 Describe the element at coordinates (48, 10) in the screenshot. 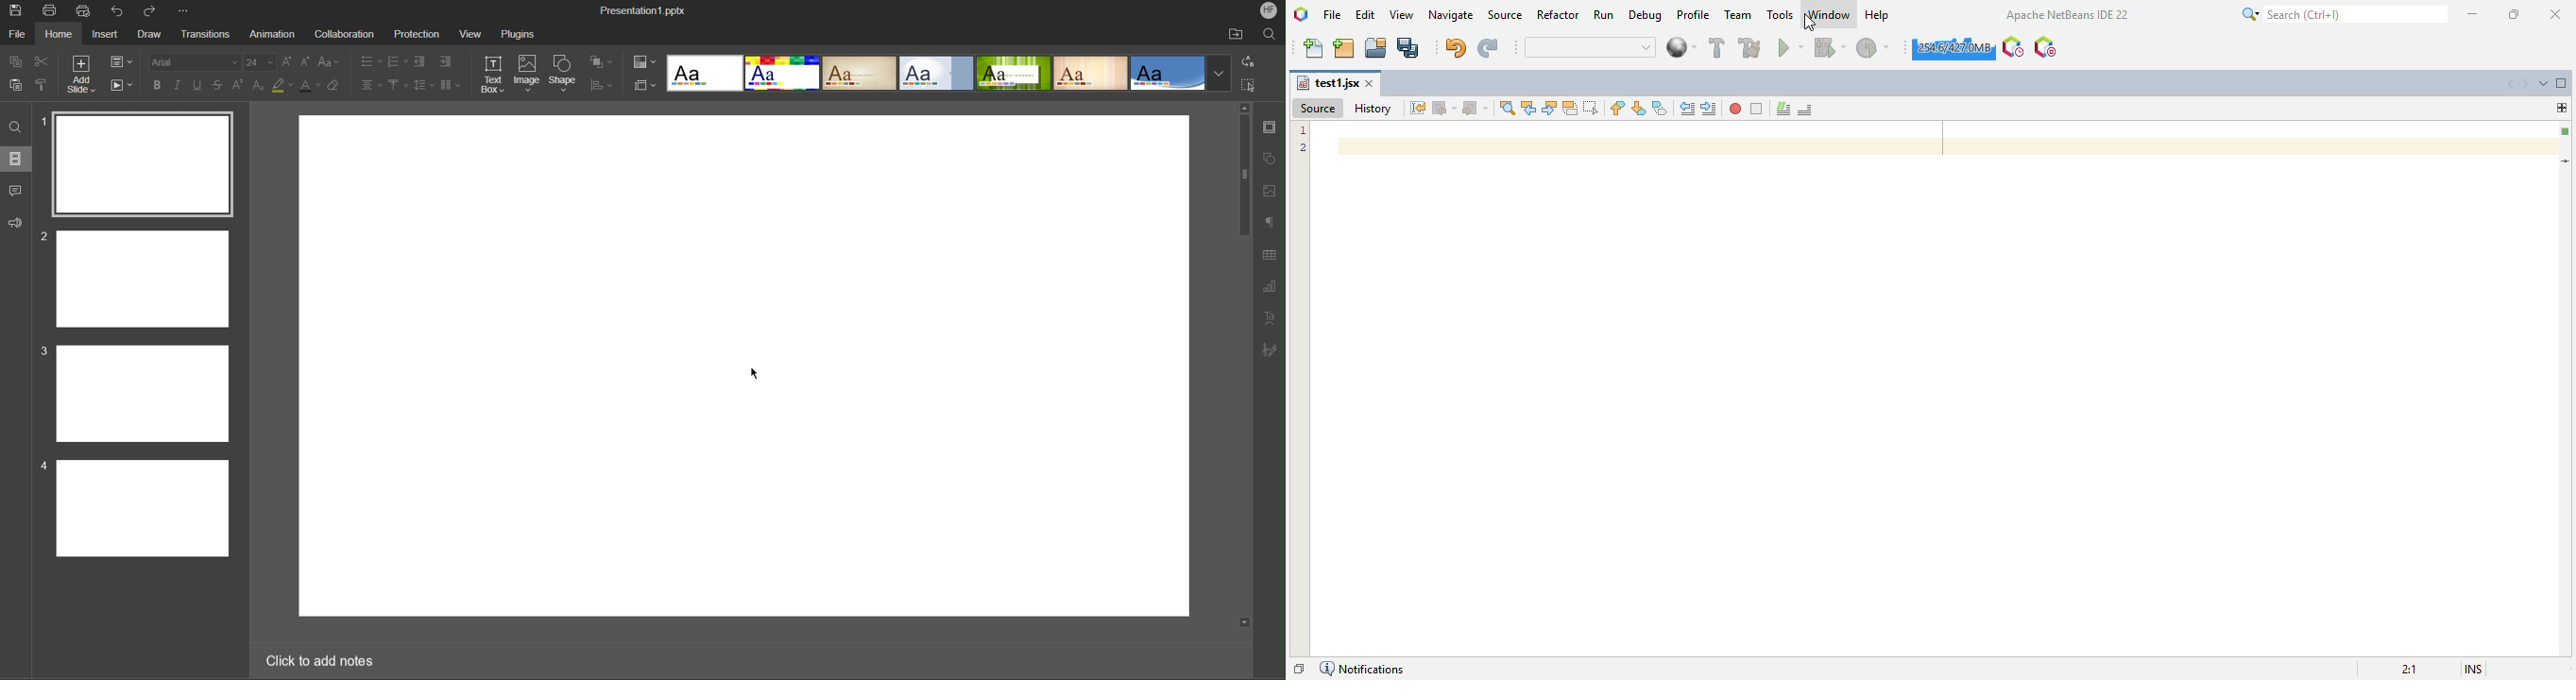

I see `Print` at that location.